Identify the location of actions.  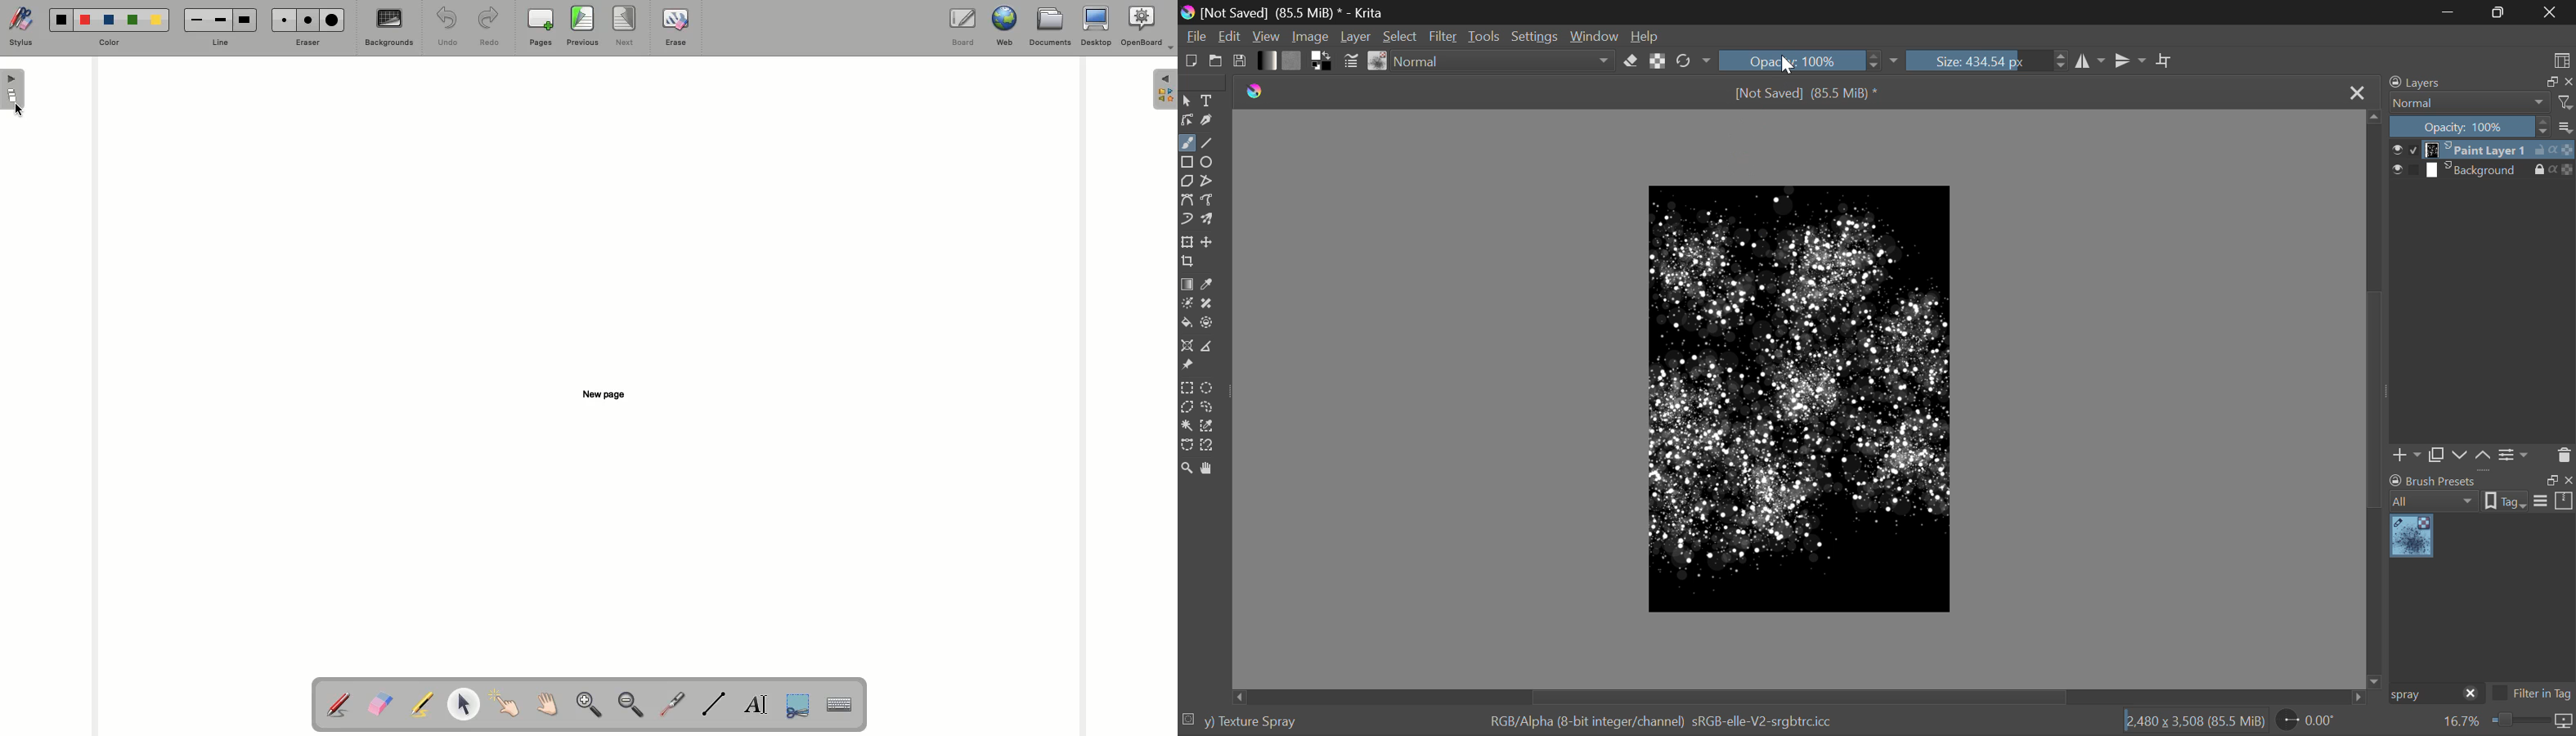
(2555, 150).